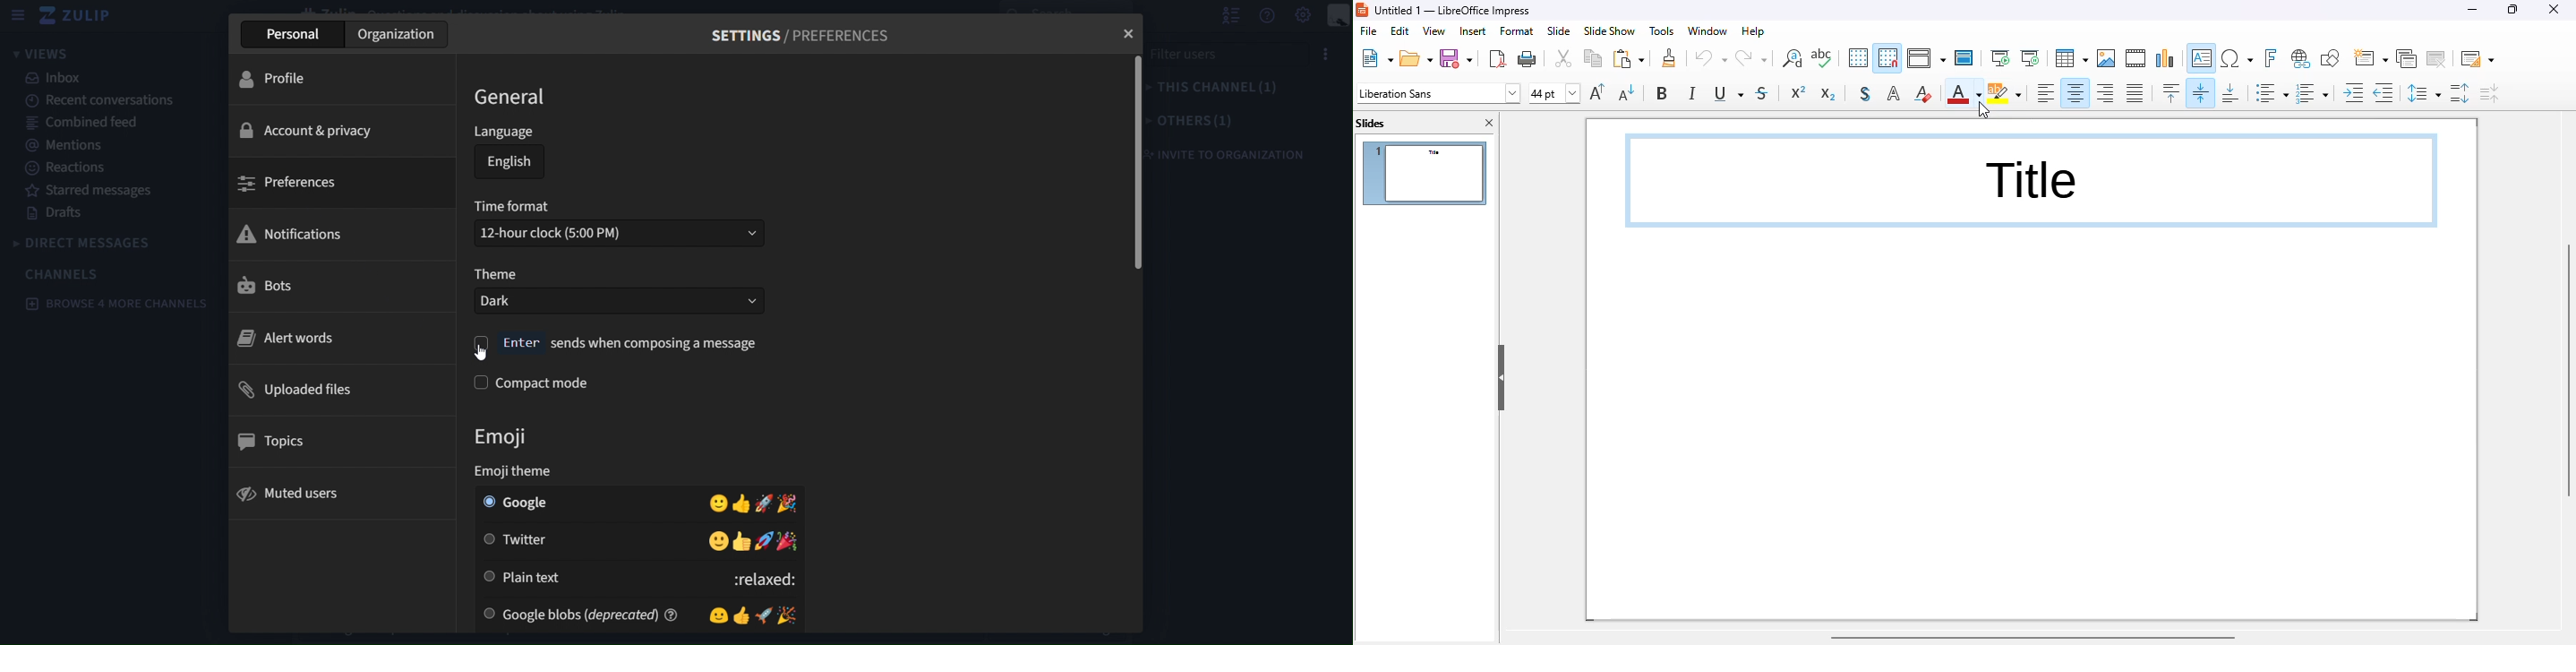 The image size is (2576, 672). Describe the element at coordinates (1662, 31) in the screenshot. I see `tools` at that location.